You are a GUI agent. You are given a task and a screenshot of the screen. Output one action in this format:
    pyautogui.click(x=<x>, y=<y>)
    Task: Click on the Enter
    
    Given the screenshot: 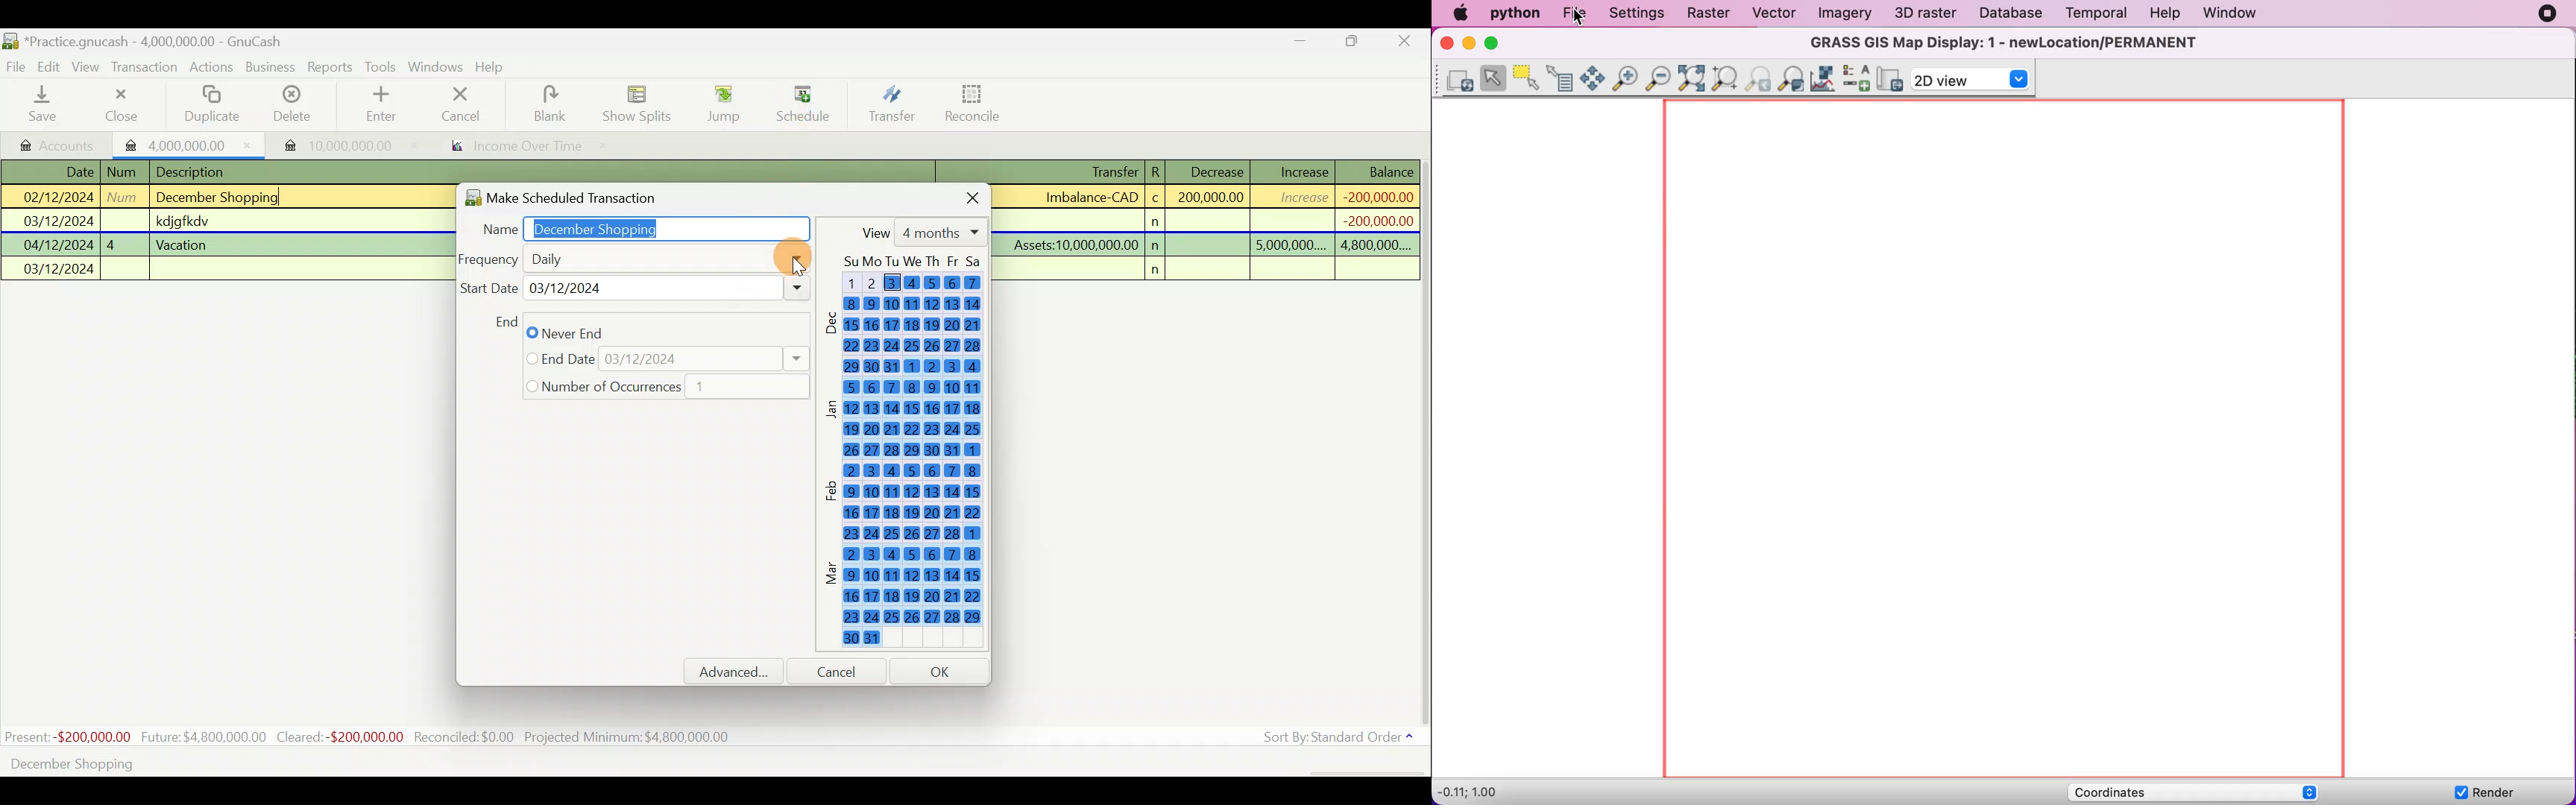 What is the action you would take?
    pyautogui.click(x=380, y=104)
    